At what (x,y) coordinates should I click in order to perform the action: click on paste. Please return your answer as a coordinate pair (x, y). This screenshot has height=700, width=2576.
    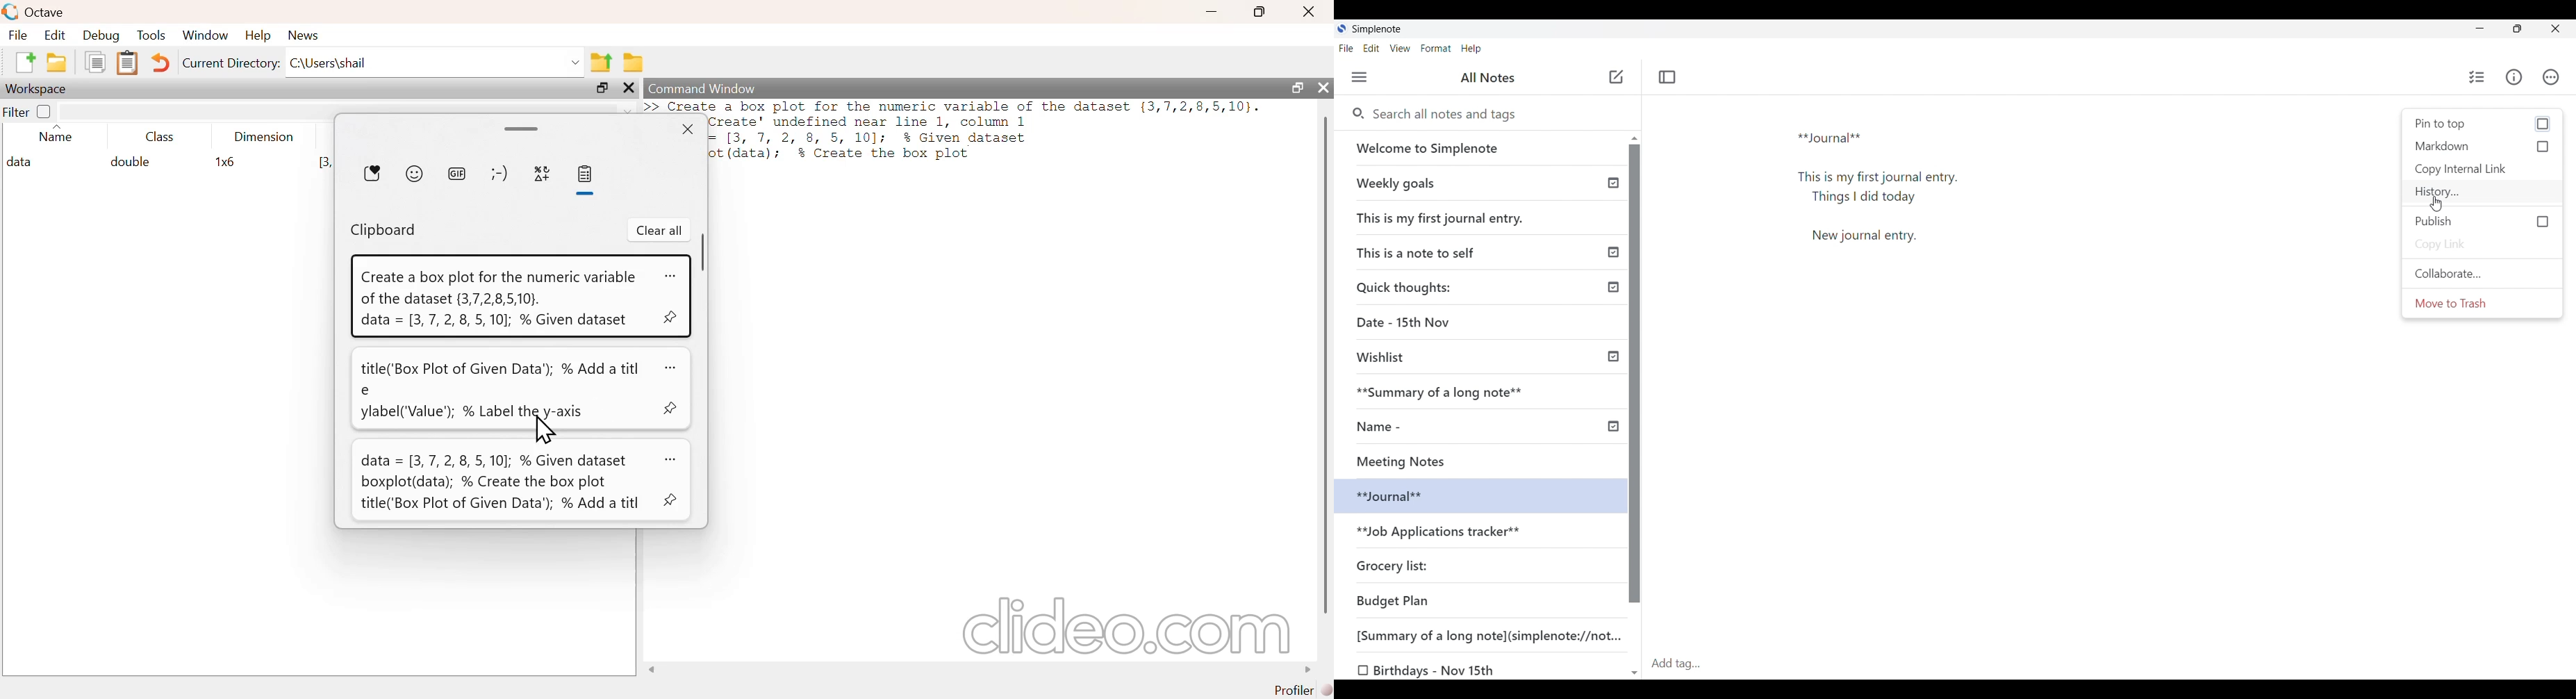
    Looking at the image, I should click on (129, 61).